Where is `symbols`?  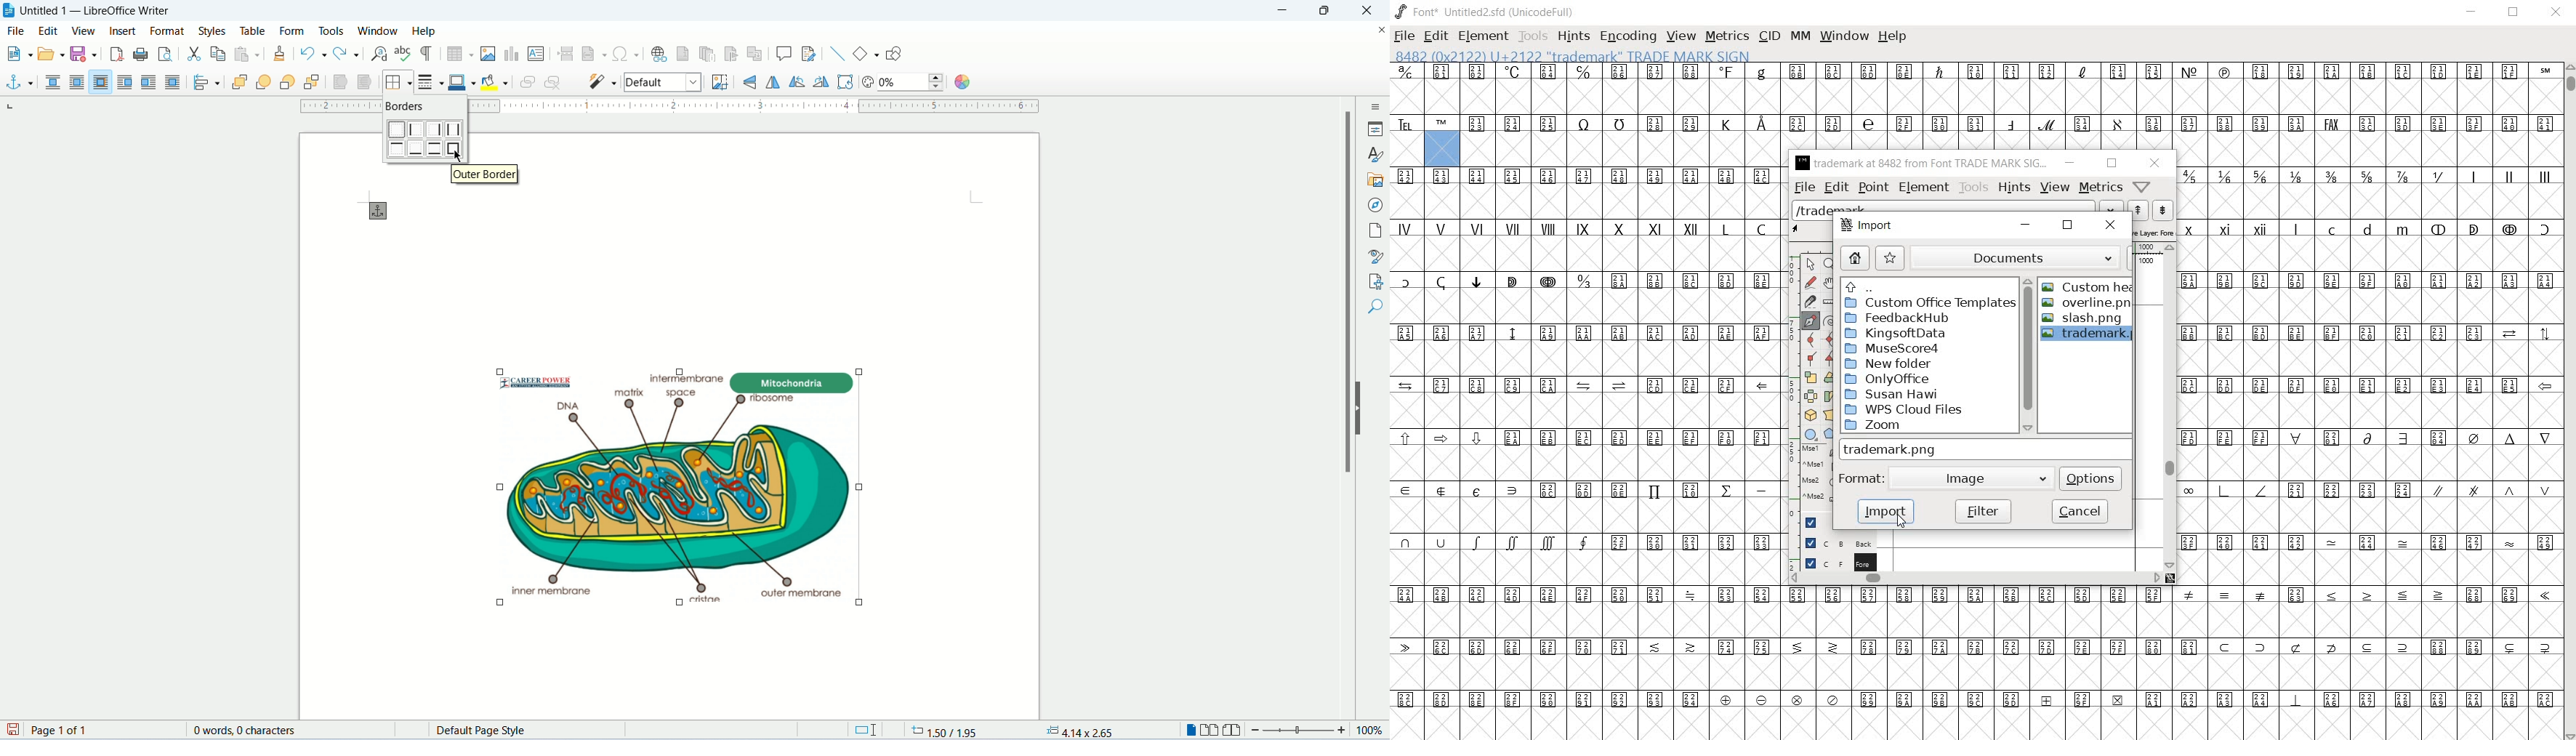 symbols is located at coordinates (2369, 297).